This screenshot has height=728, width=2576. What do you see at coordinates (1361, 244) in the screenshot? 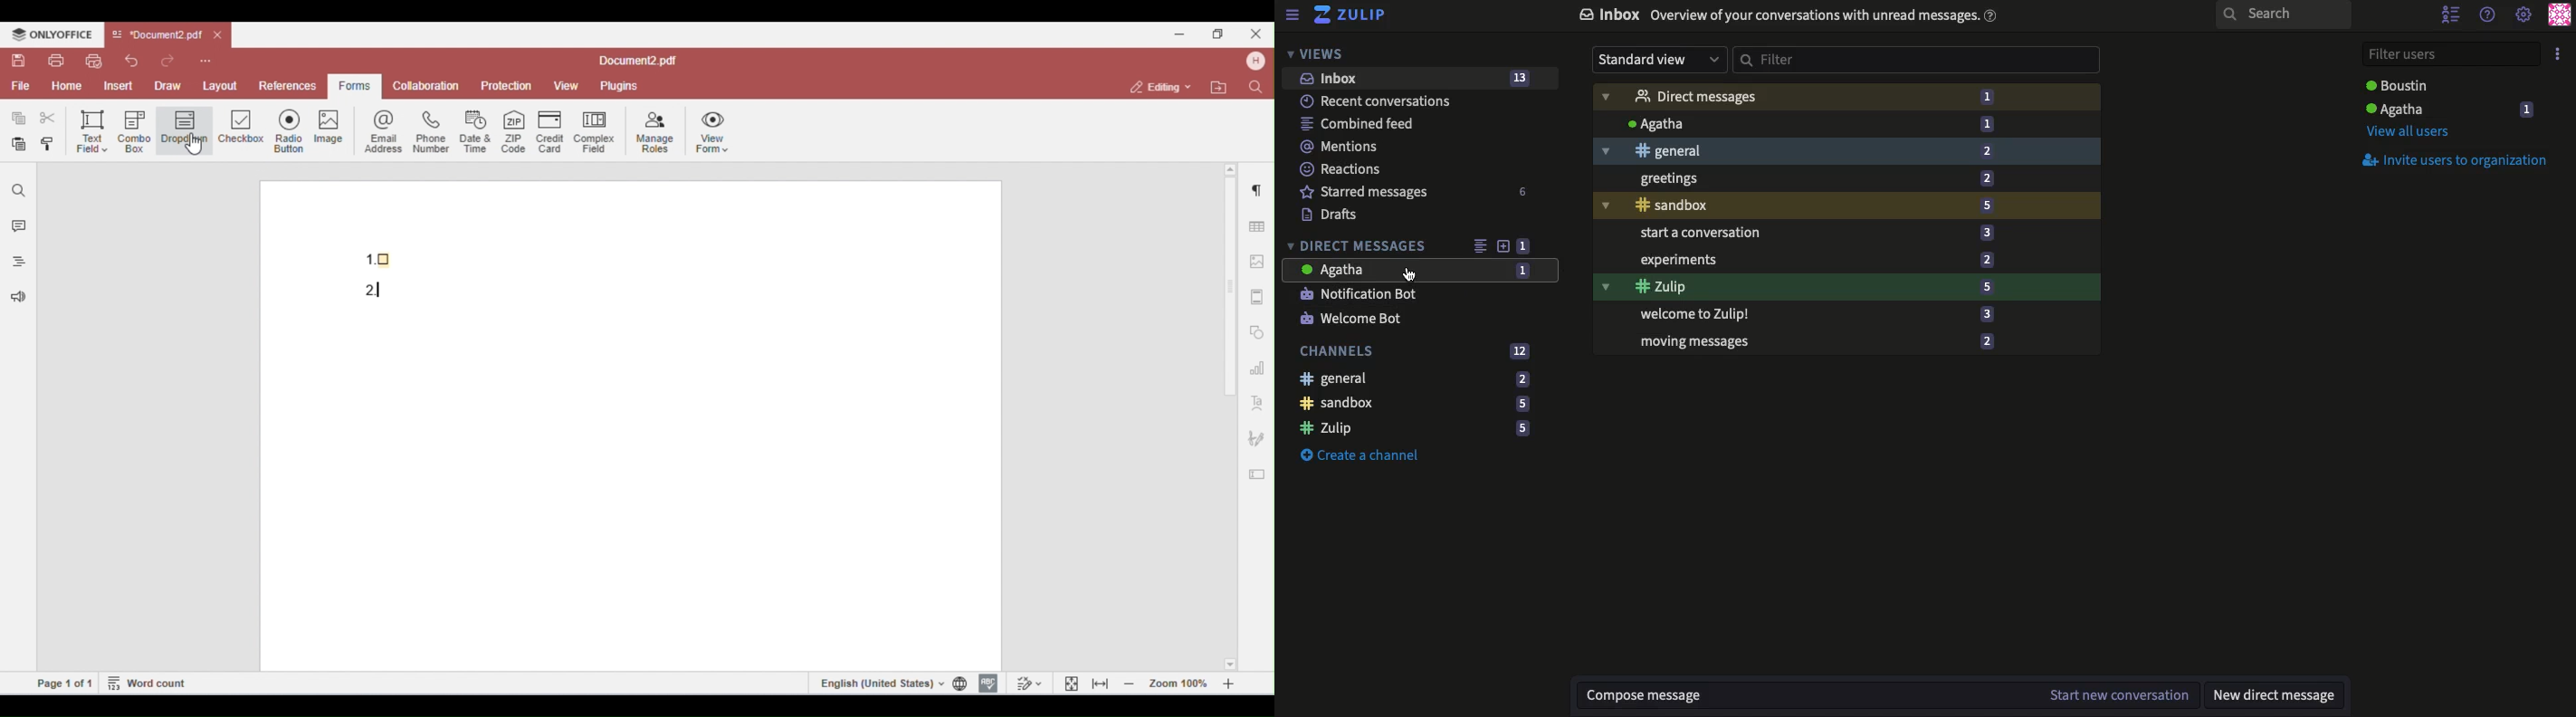
I see `Direct messages` at bounding box center [1361, 244].